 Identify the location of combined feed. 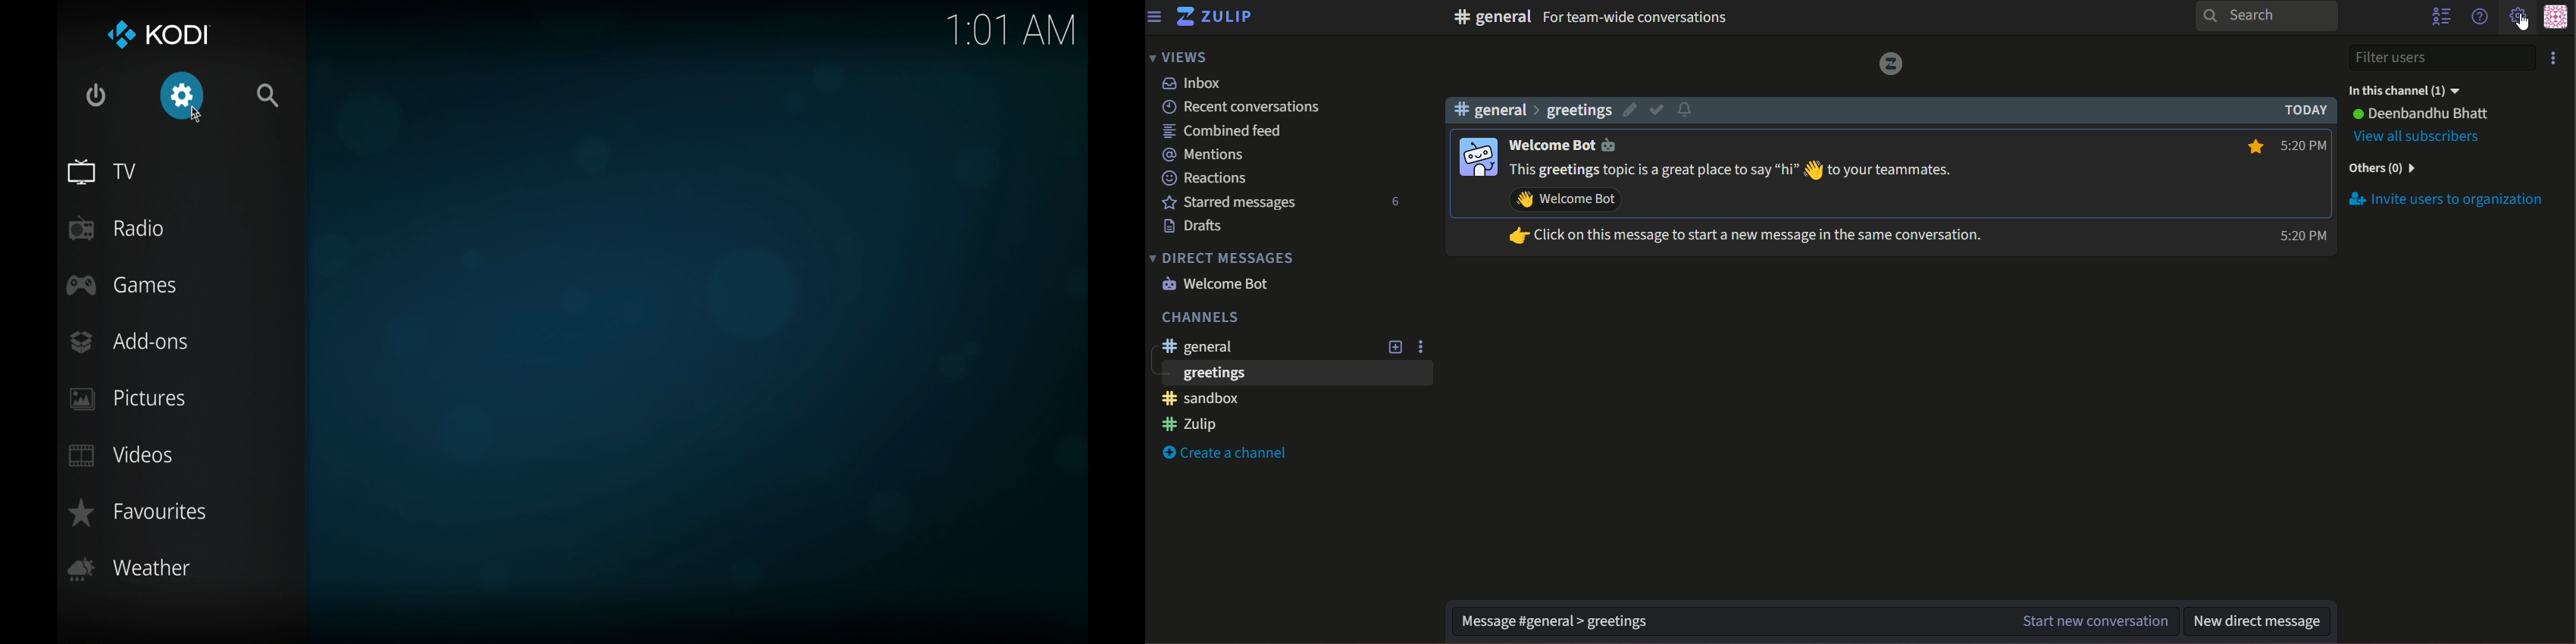
(1221, 130).